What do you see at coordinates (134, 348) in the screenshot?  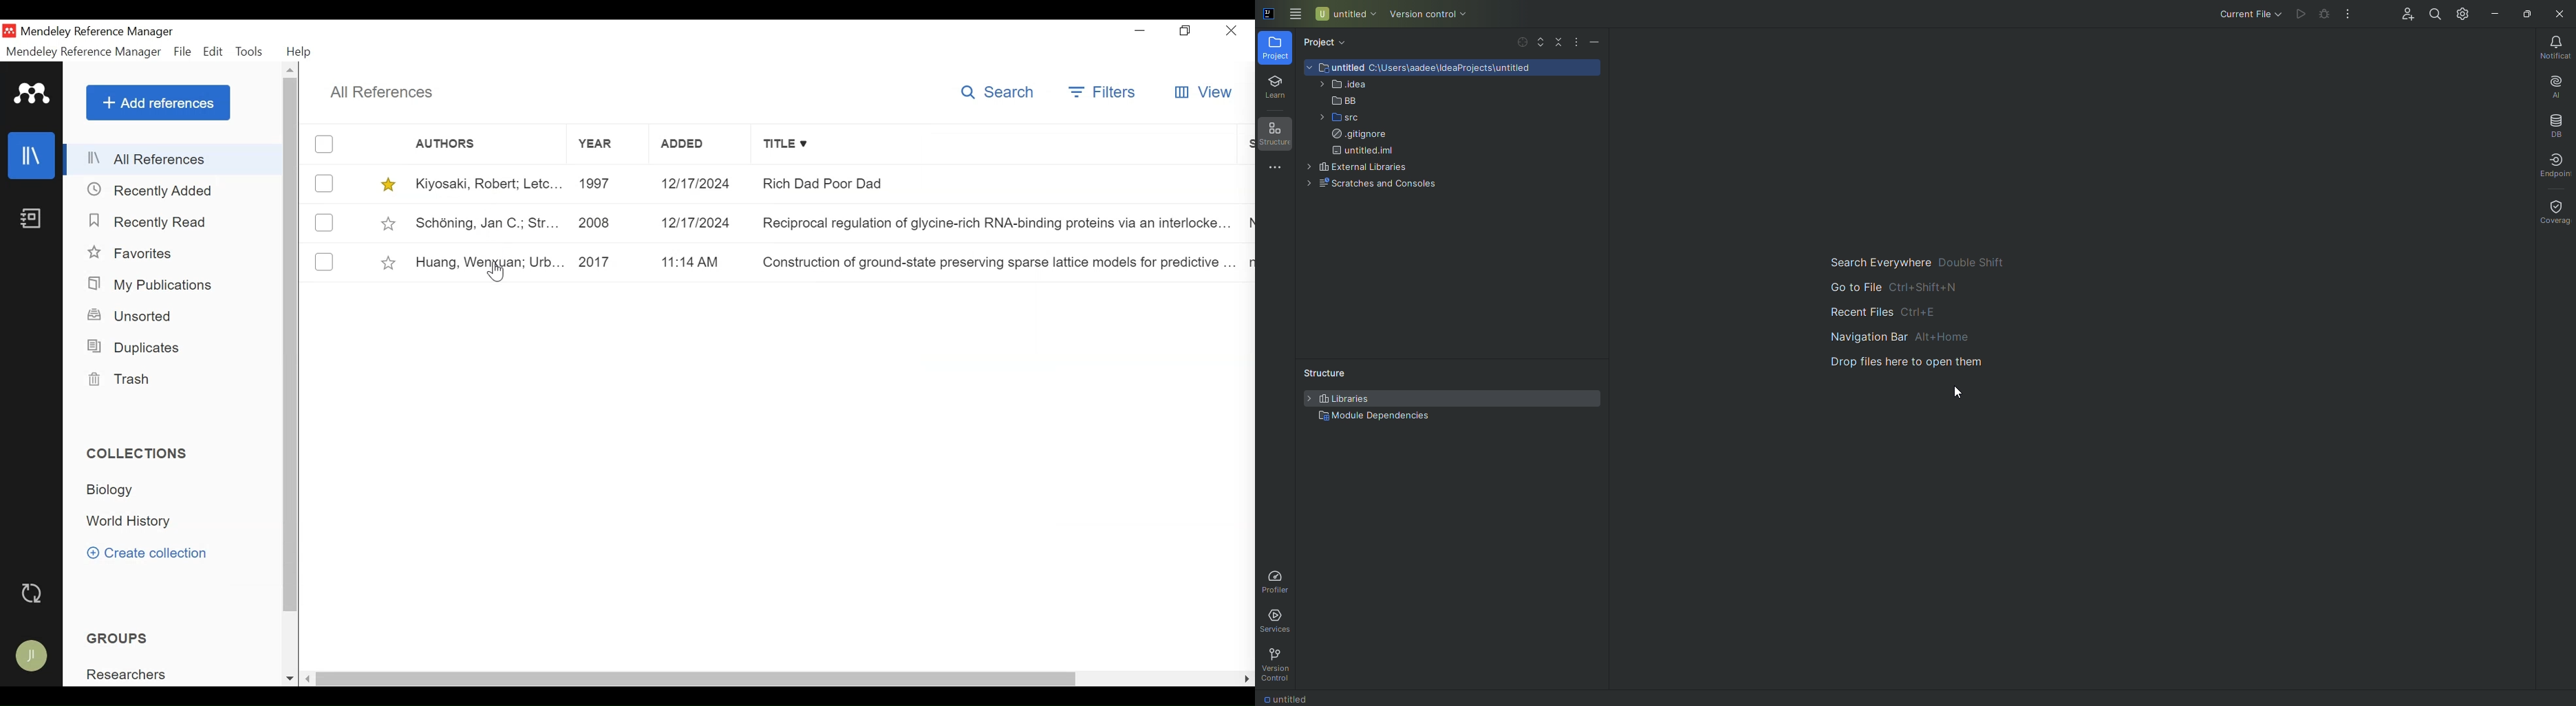 I see `Duplicates` at bounding box center [134, 348].